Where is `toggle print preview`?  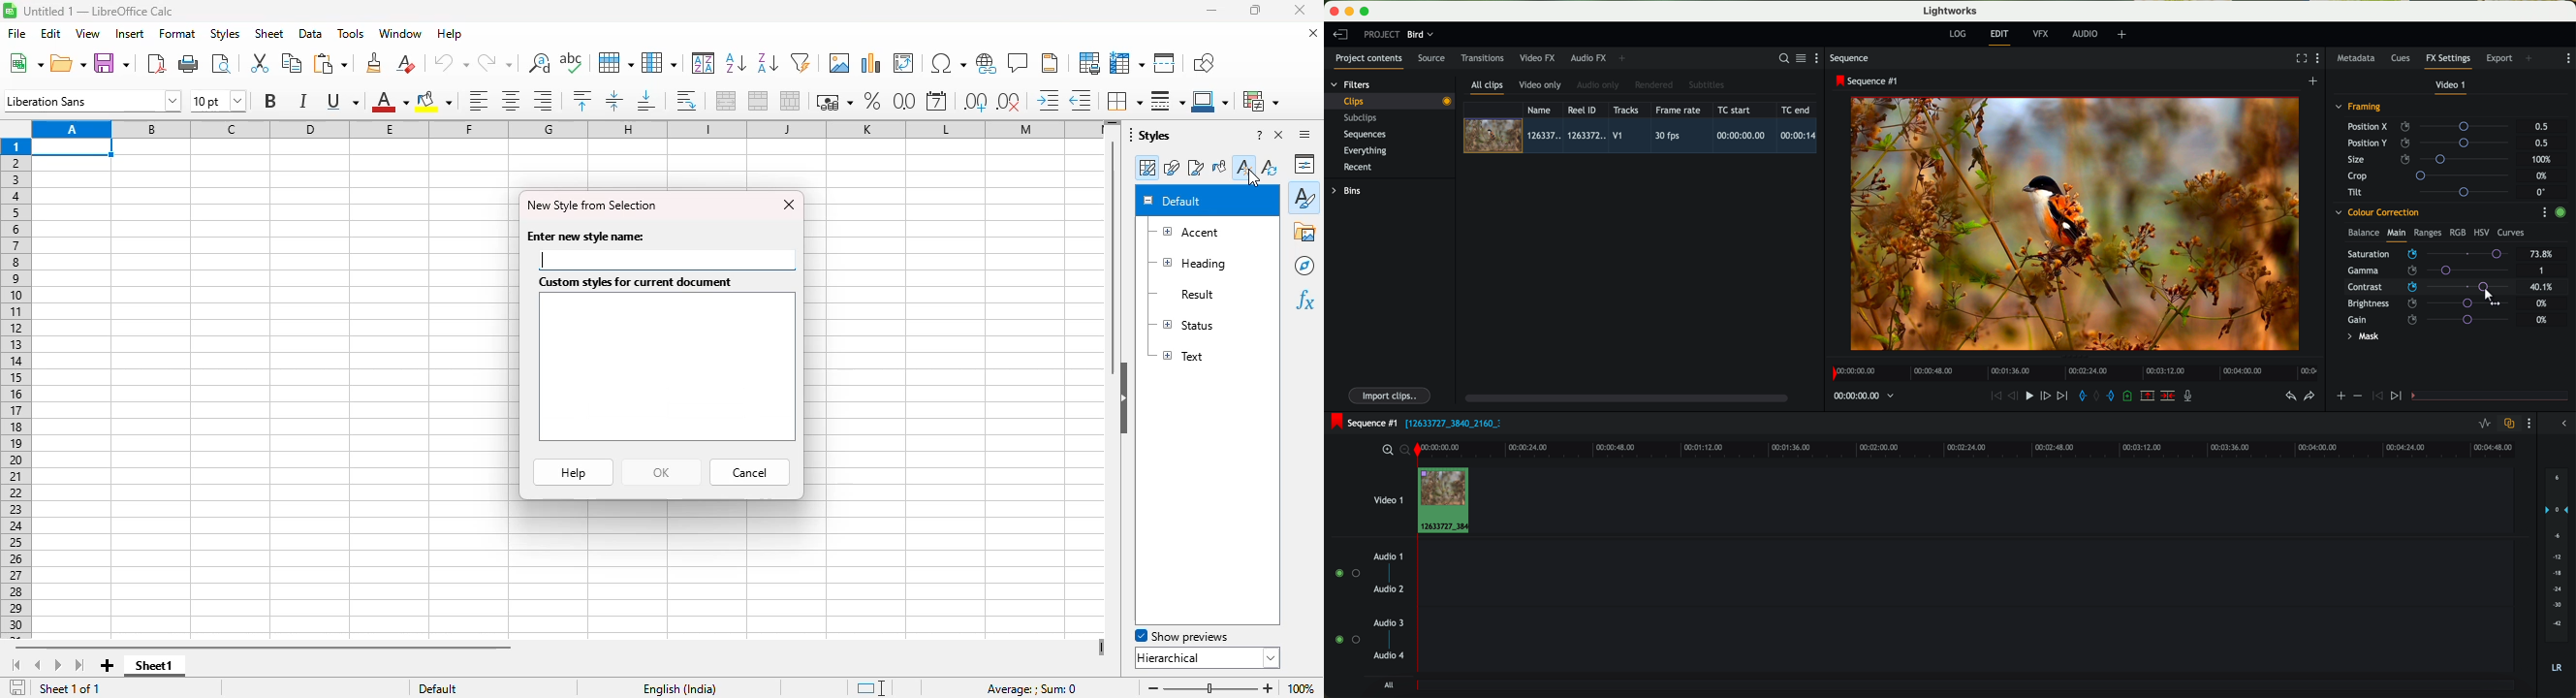 toggle print preview is located at coordinates (221, 63).